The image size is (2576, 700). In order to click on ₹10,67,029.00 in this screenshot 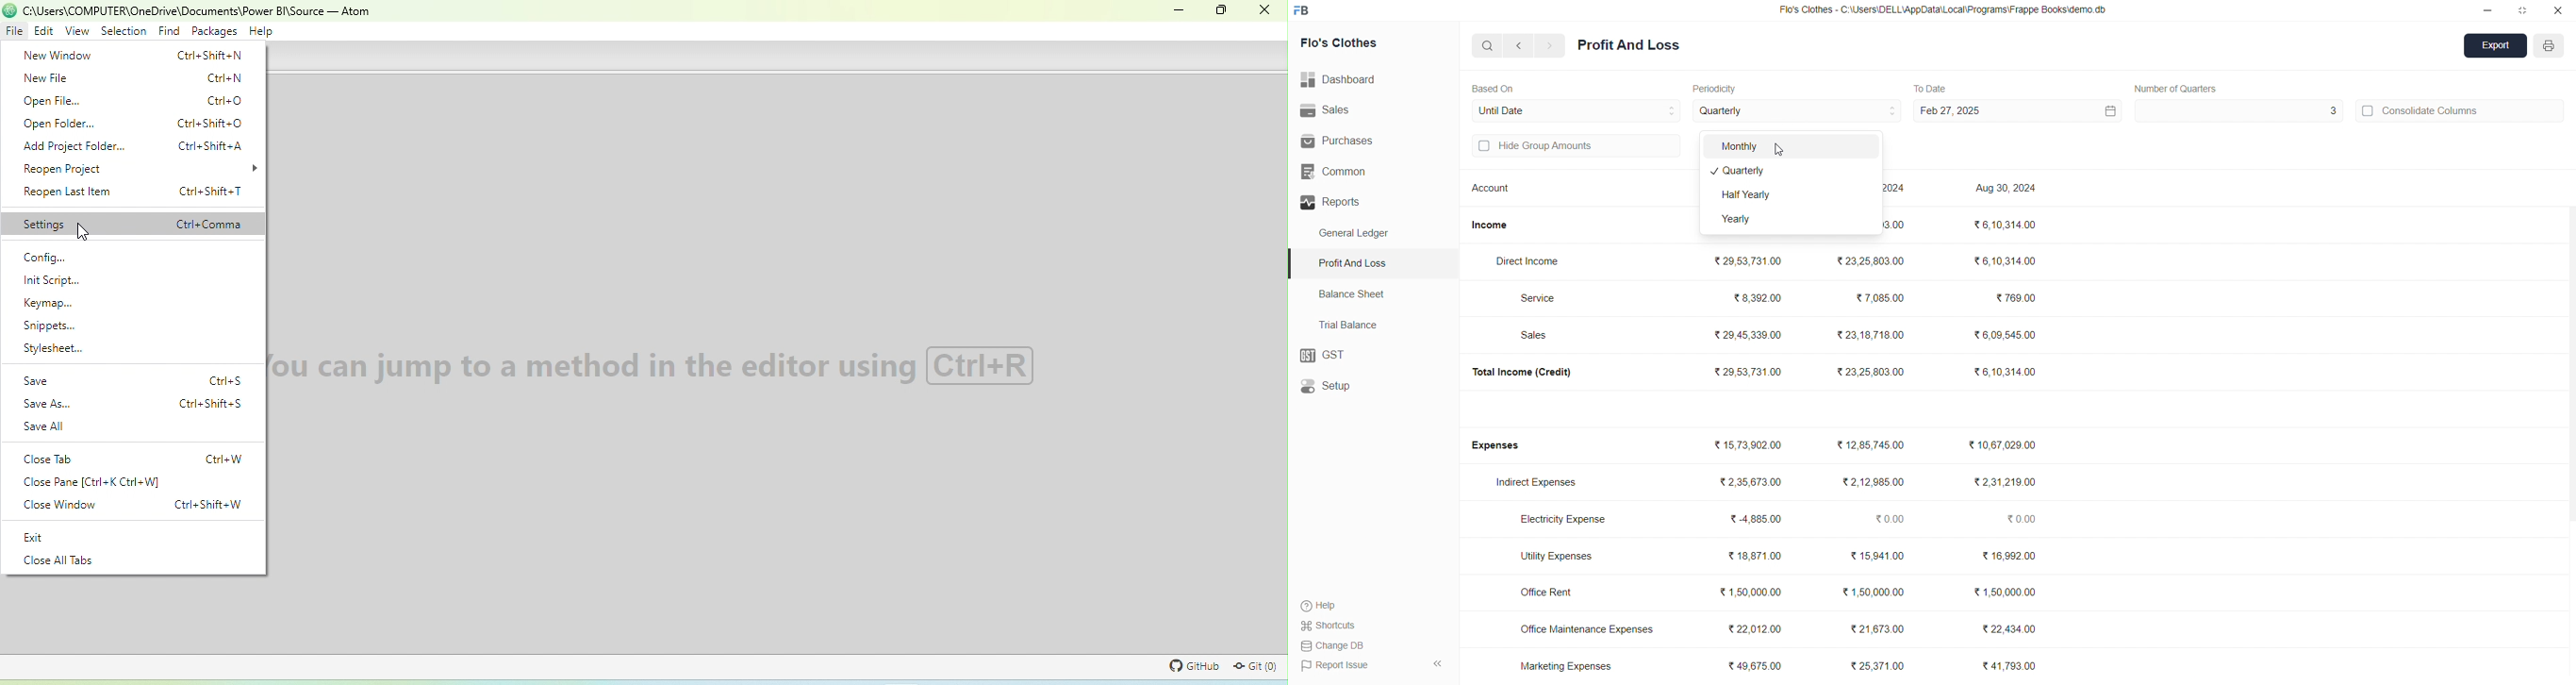, I will do `click(2005, 445)`.